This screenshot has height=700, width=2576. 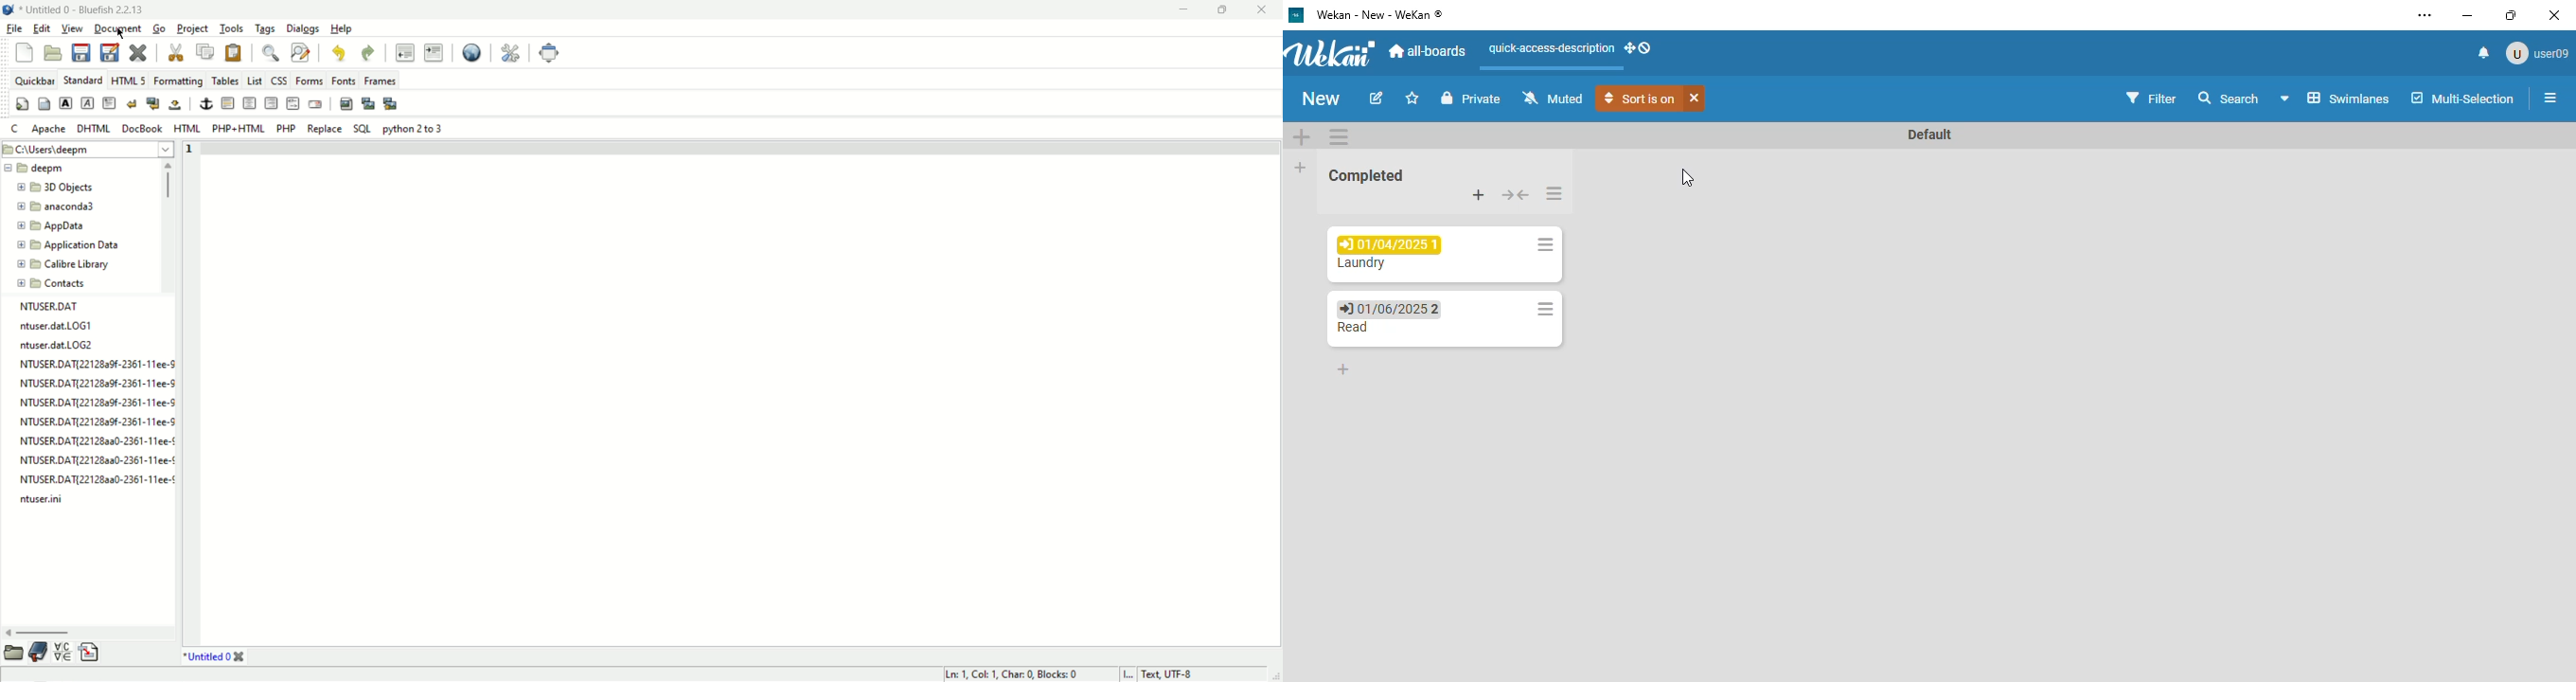 I want to click on tags, so click(x=265, y=27).